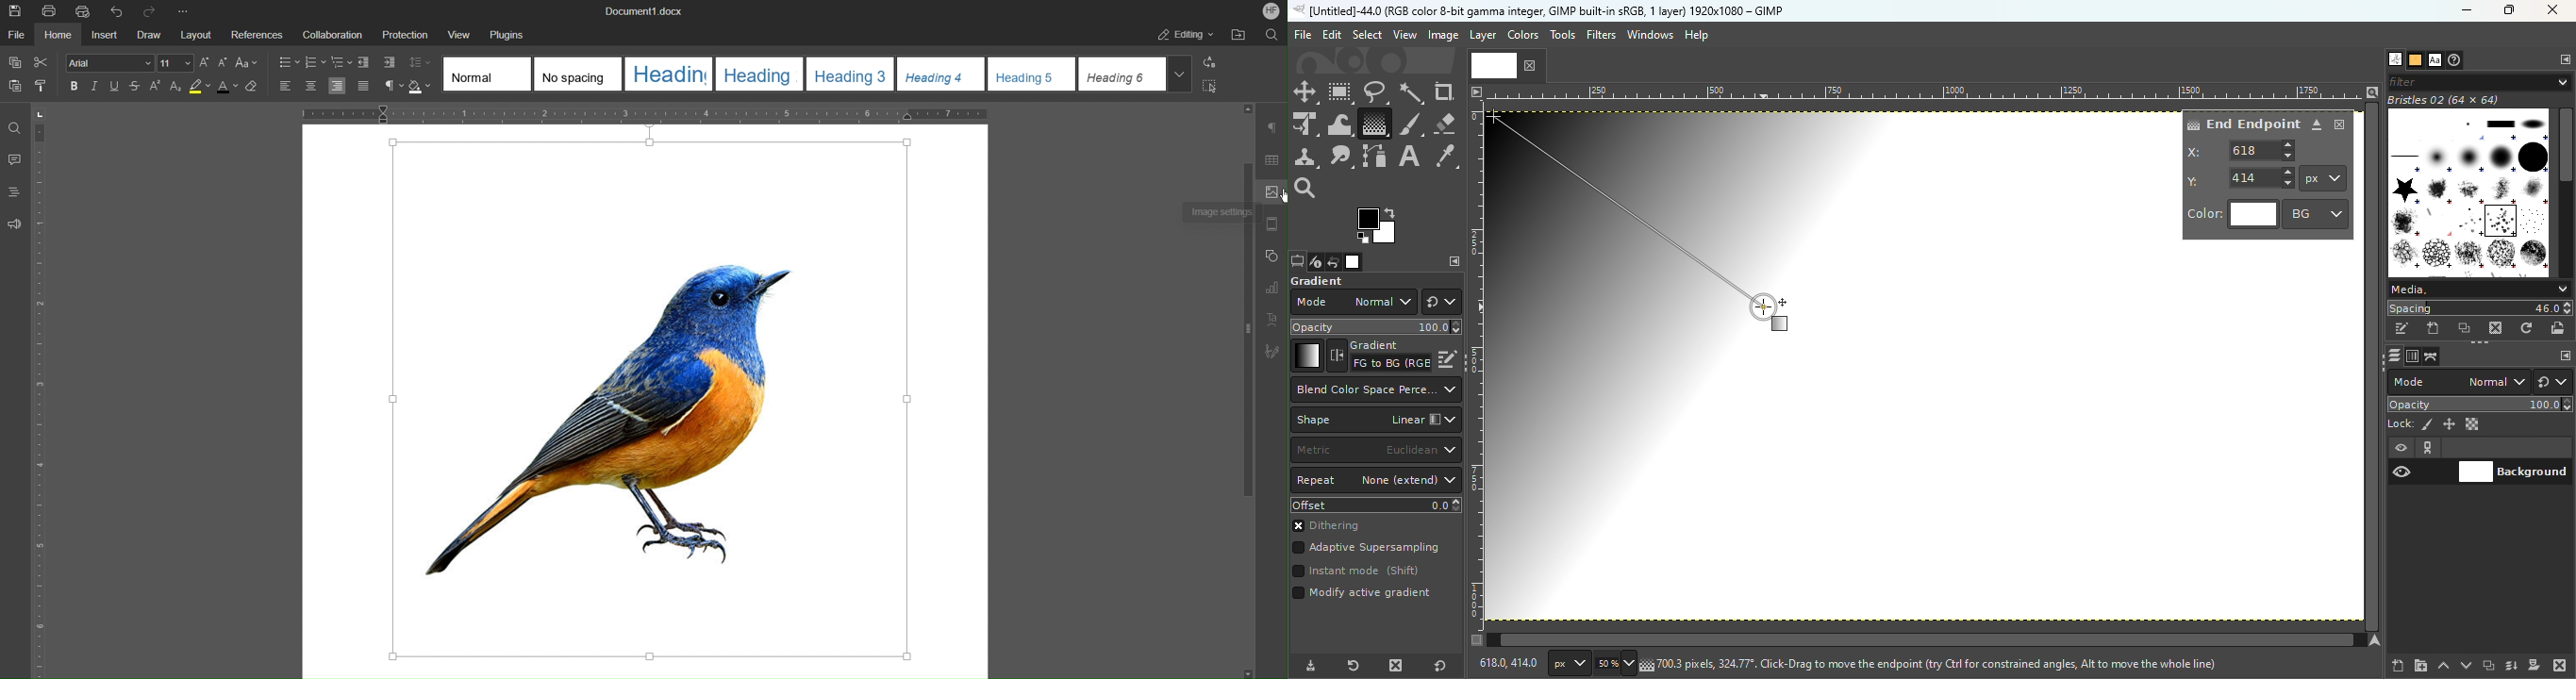 Image resolution: width=2576 pixels, height=700 pixels. Describe the element at coordinates (200, 88) in the screenshot. I see `Highlight` at that location.